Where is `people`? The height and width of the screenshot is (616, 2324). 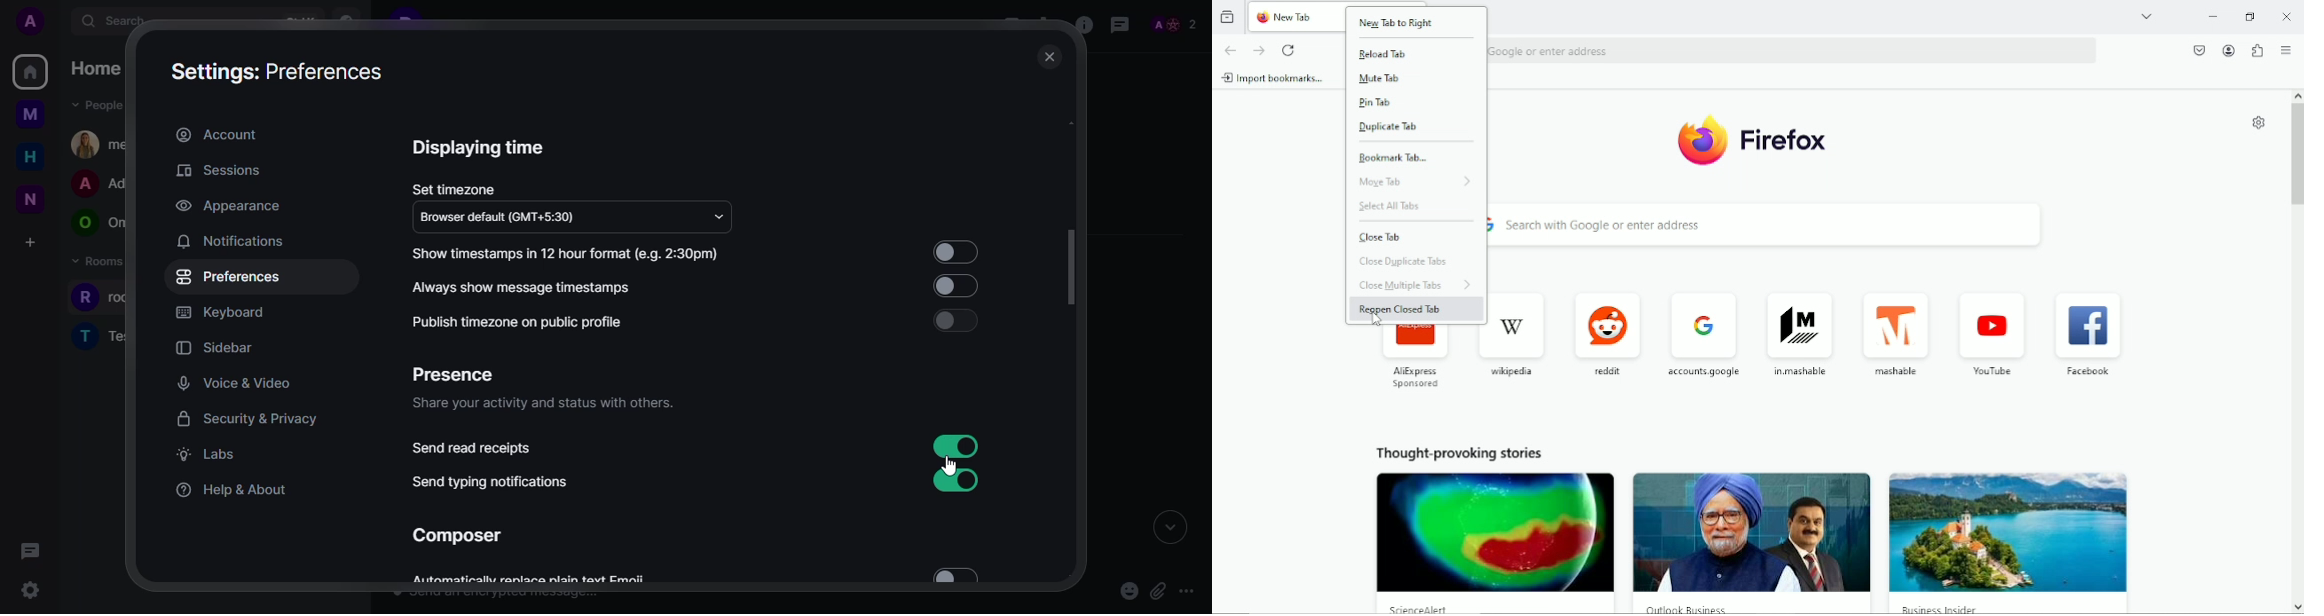
people is located at coordinates (1173, 22).